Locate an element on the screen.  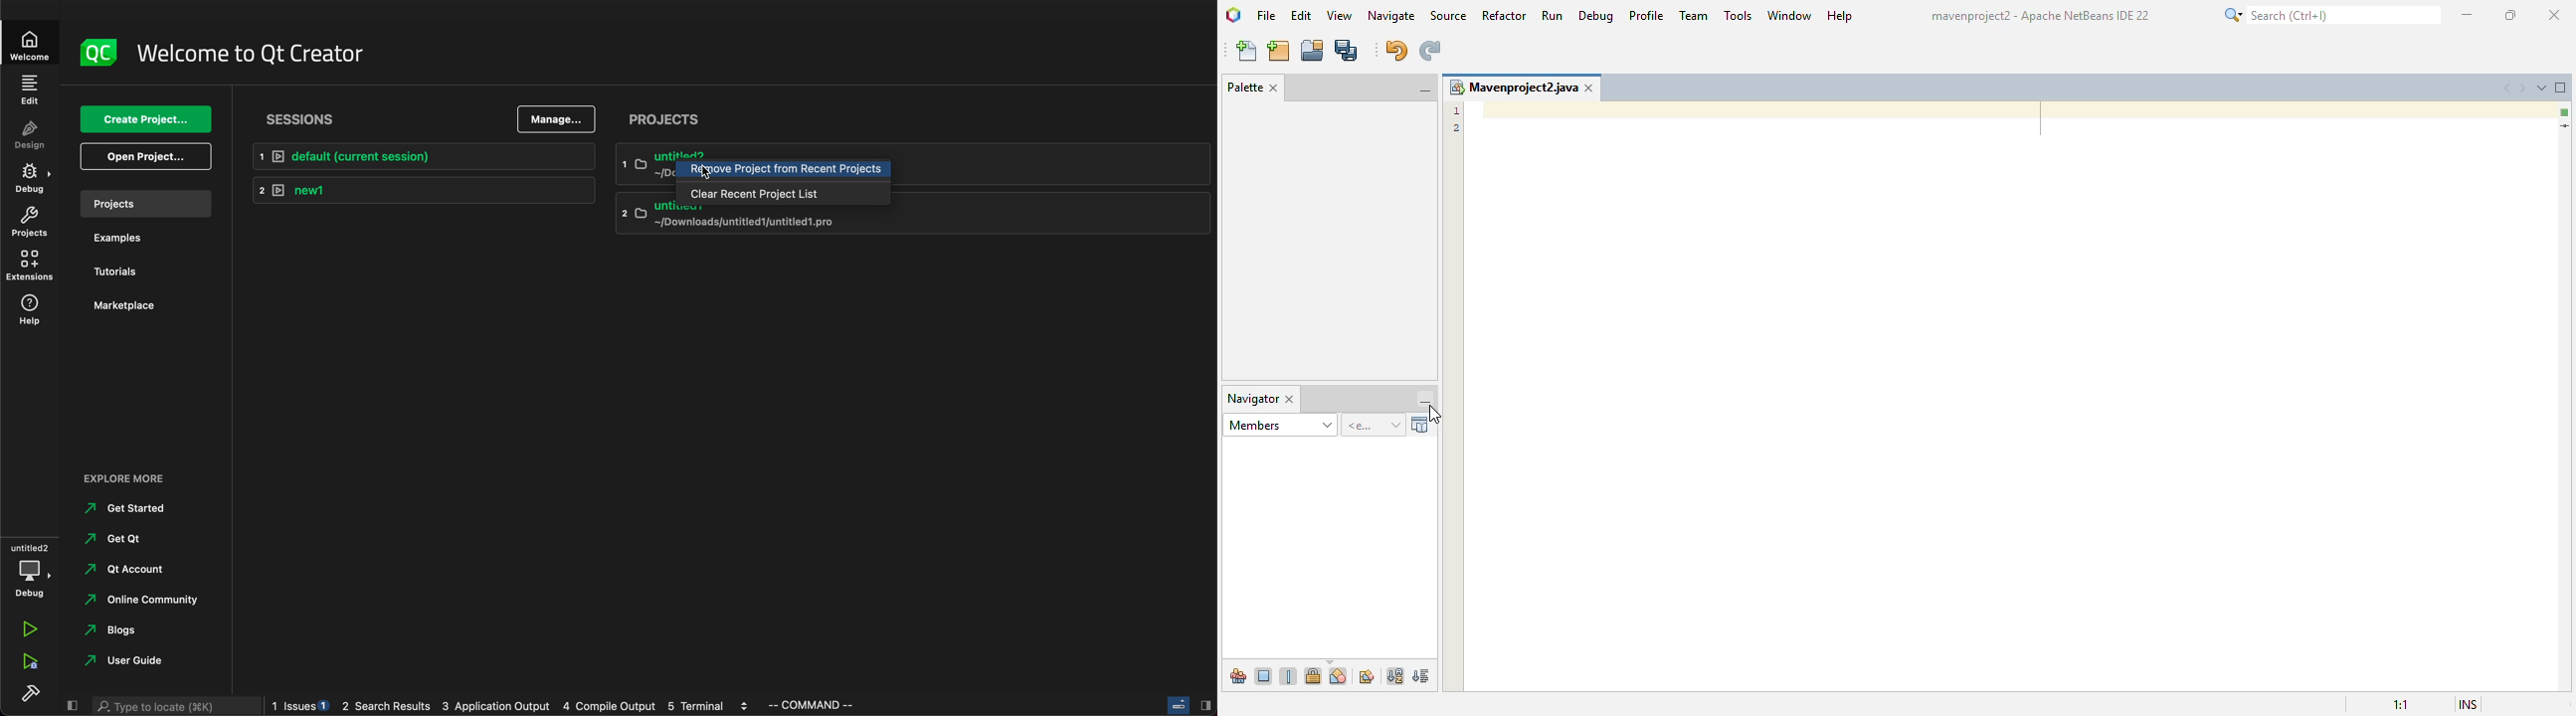
tools is located at coordinates (1739, 15).